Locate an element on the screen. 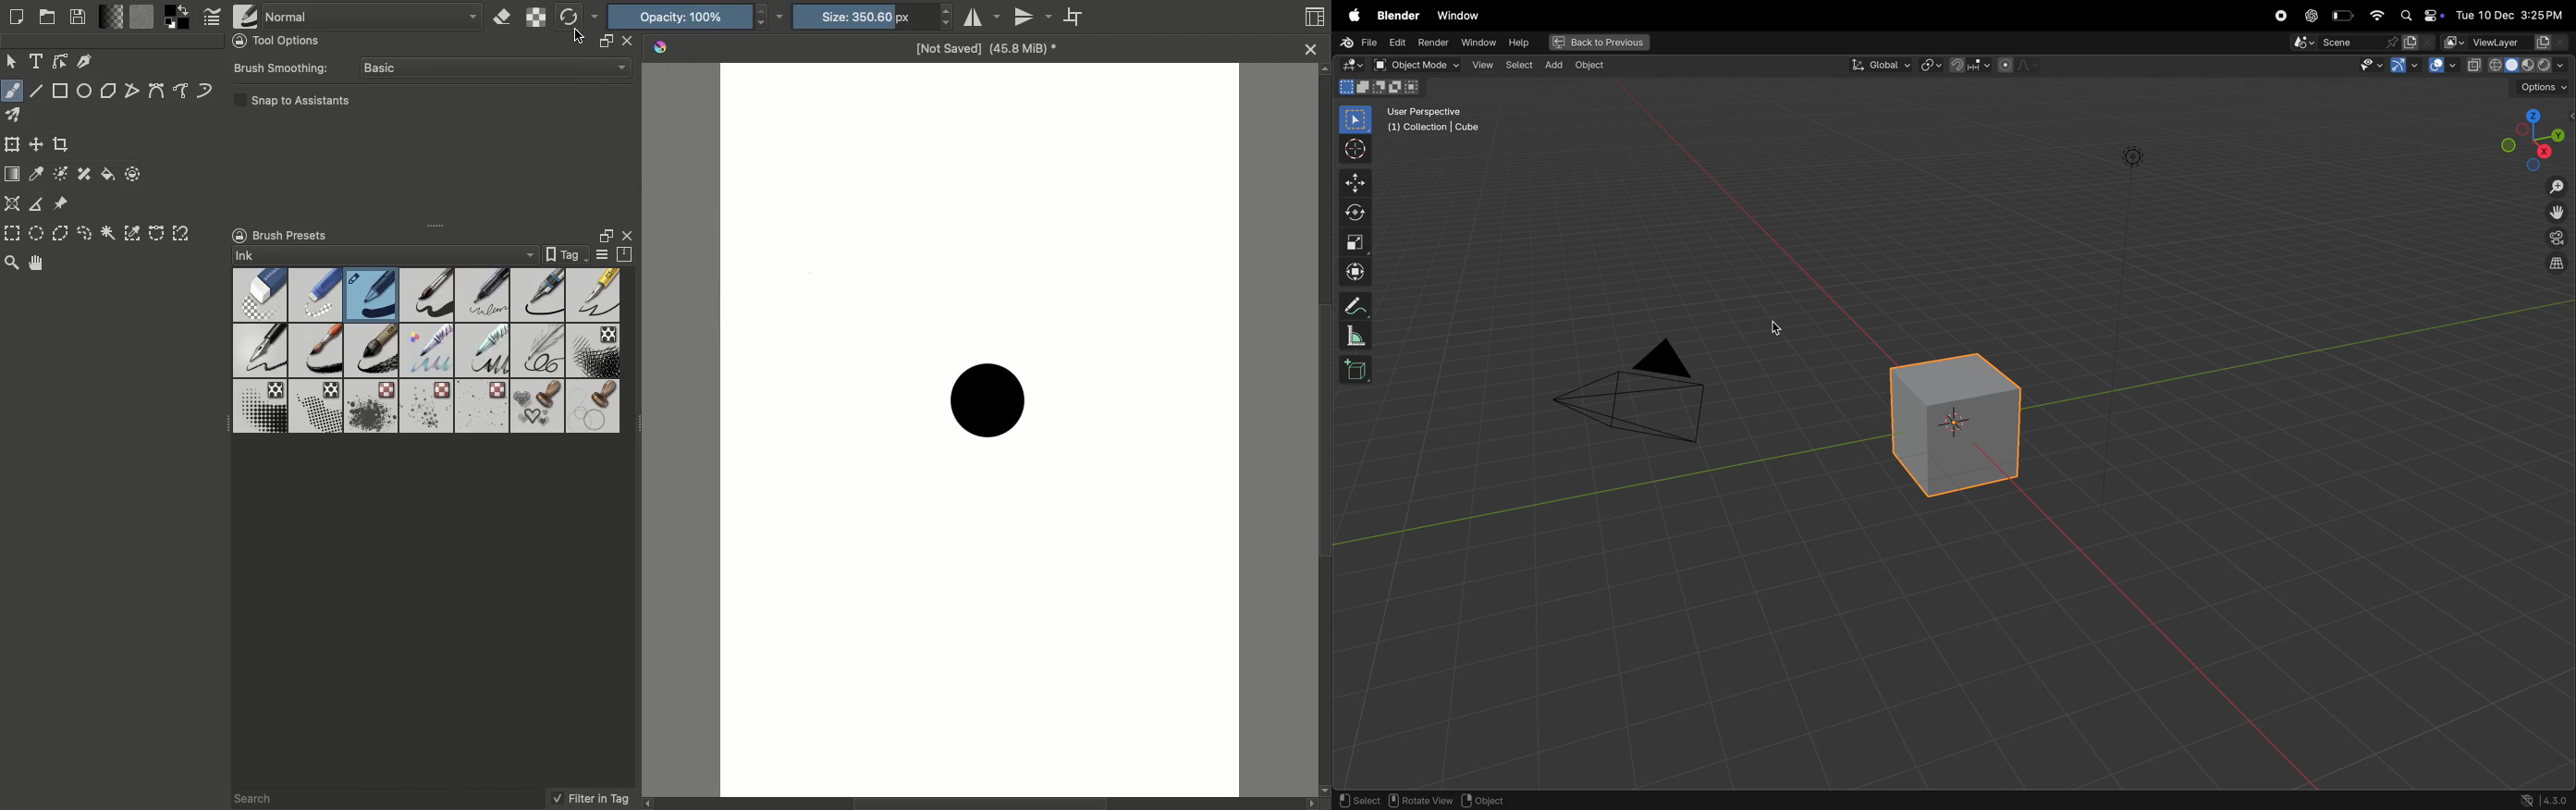 The image size is (2576, 812). Visibility is located at coordinates (2368, 68).